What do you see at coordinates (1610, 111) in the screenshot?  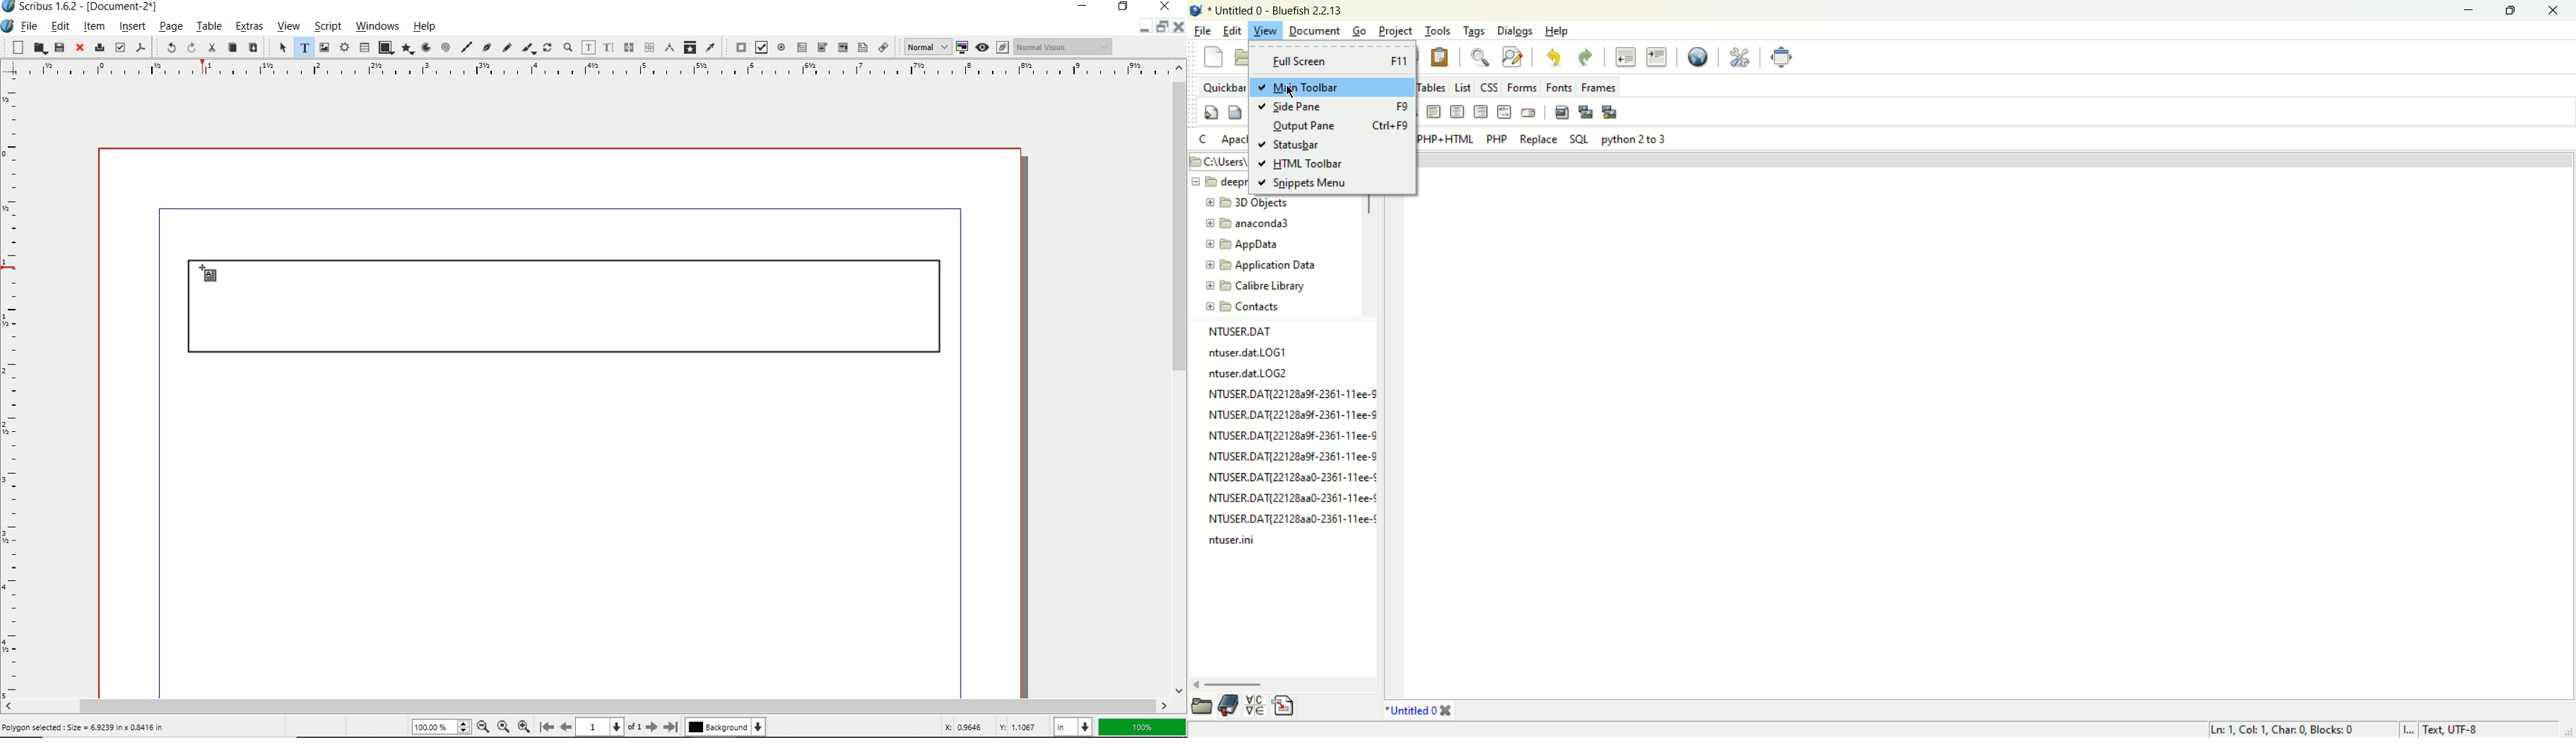 I see `multi thumbnail` at bounding box center [1610, 111].